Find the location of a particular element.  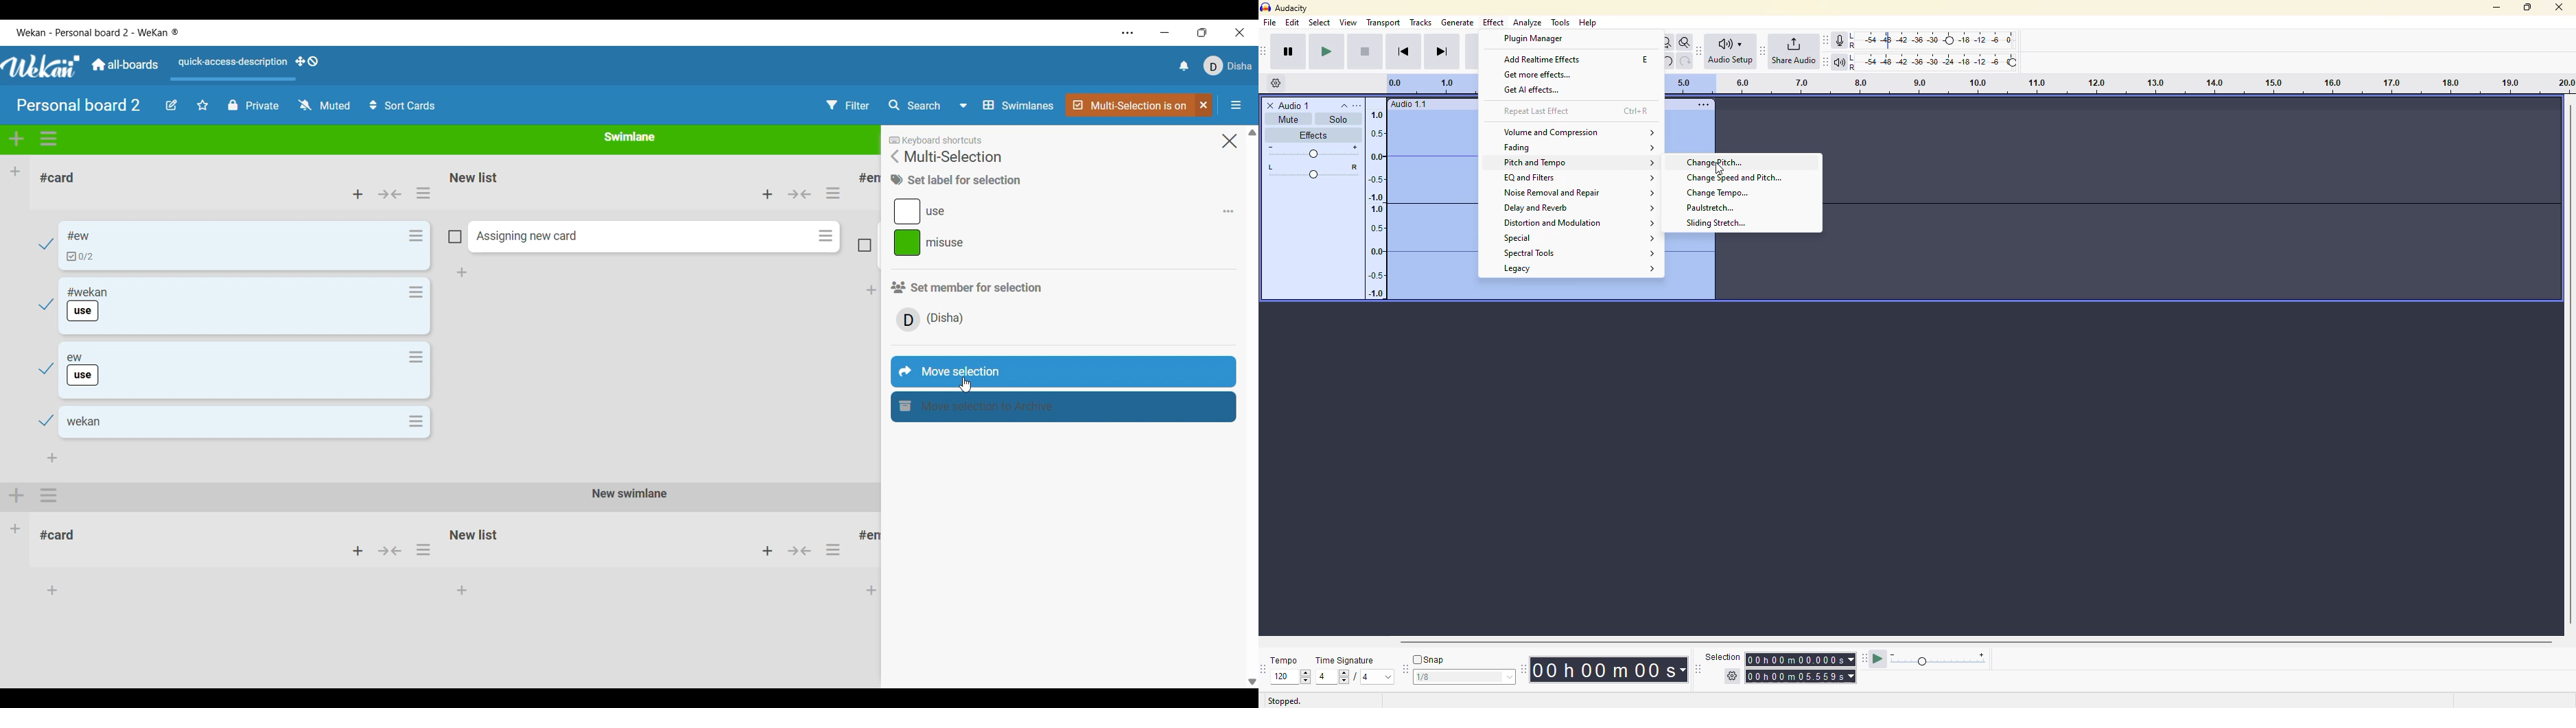

Go to main dashboard is located at coordinates (125, 65).